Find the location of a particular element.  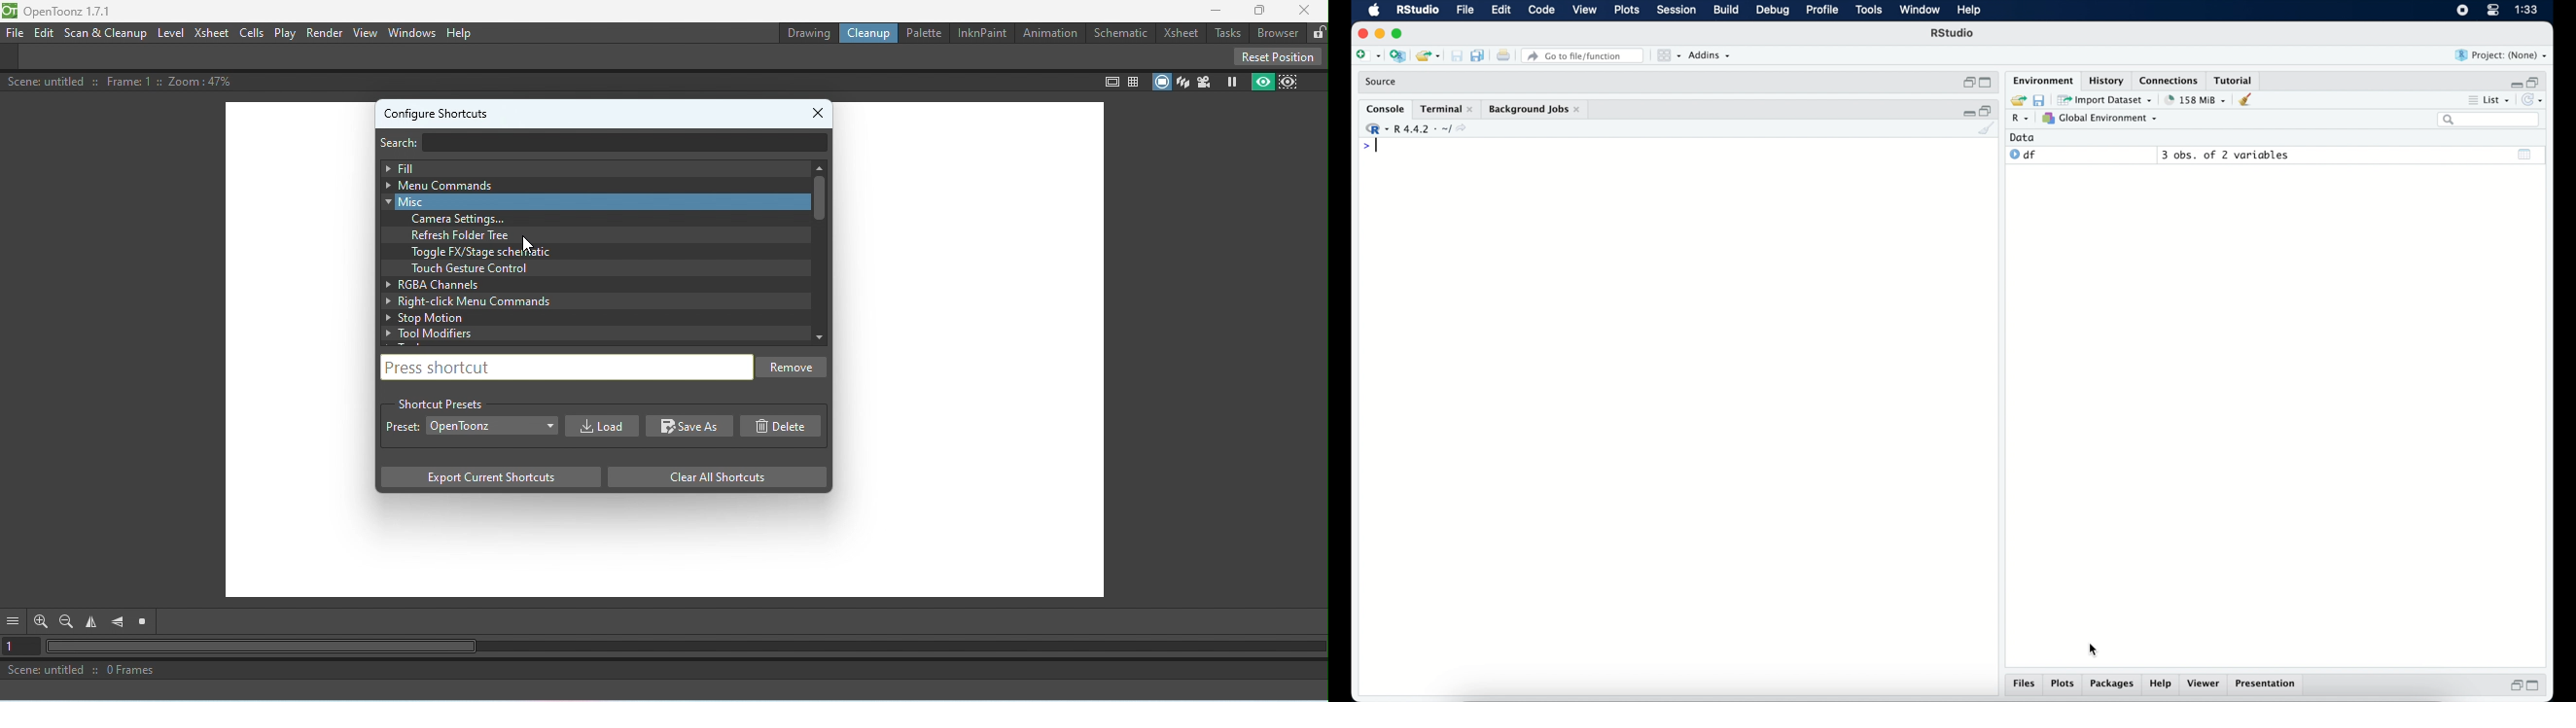

restore down is located at coordinates (1988, 111).